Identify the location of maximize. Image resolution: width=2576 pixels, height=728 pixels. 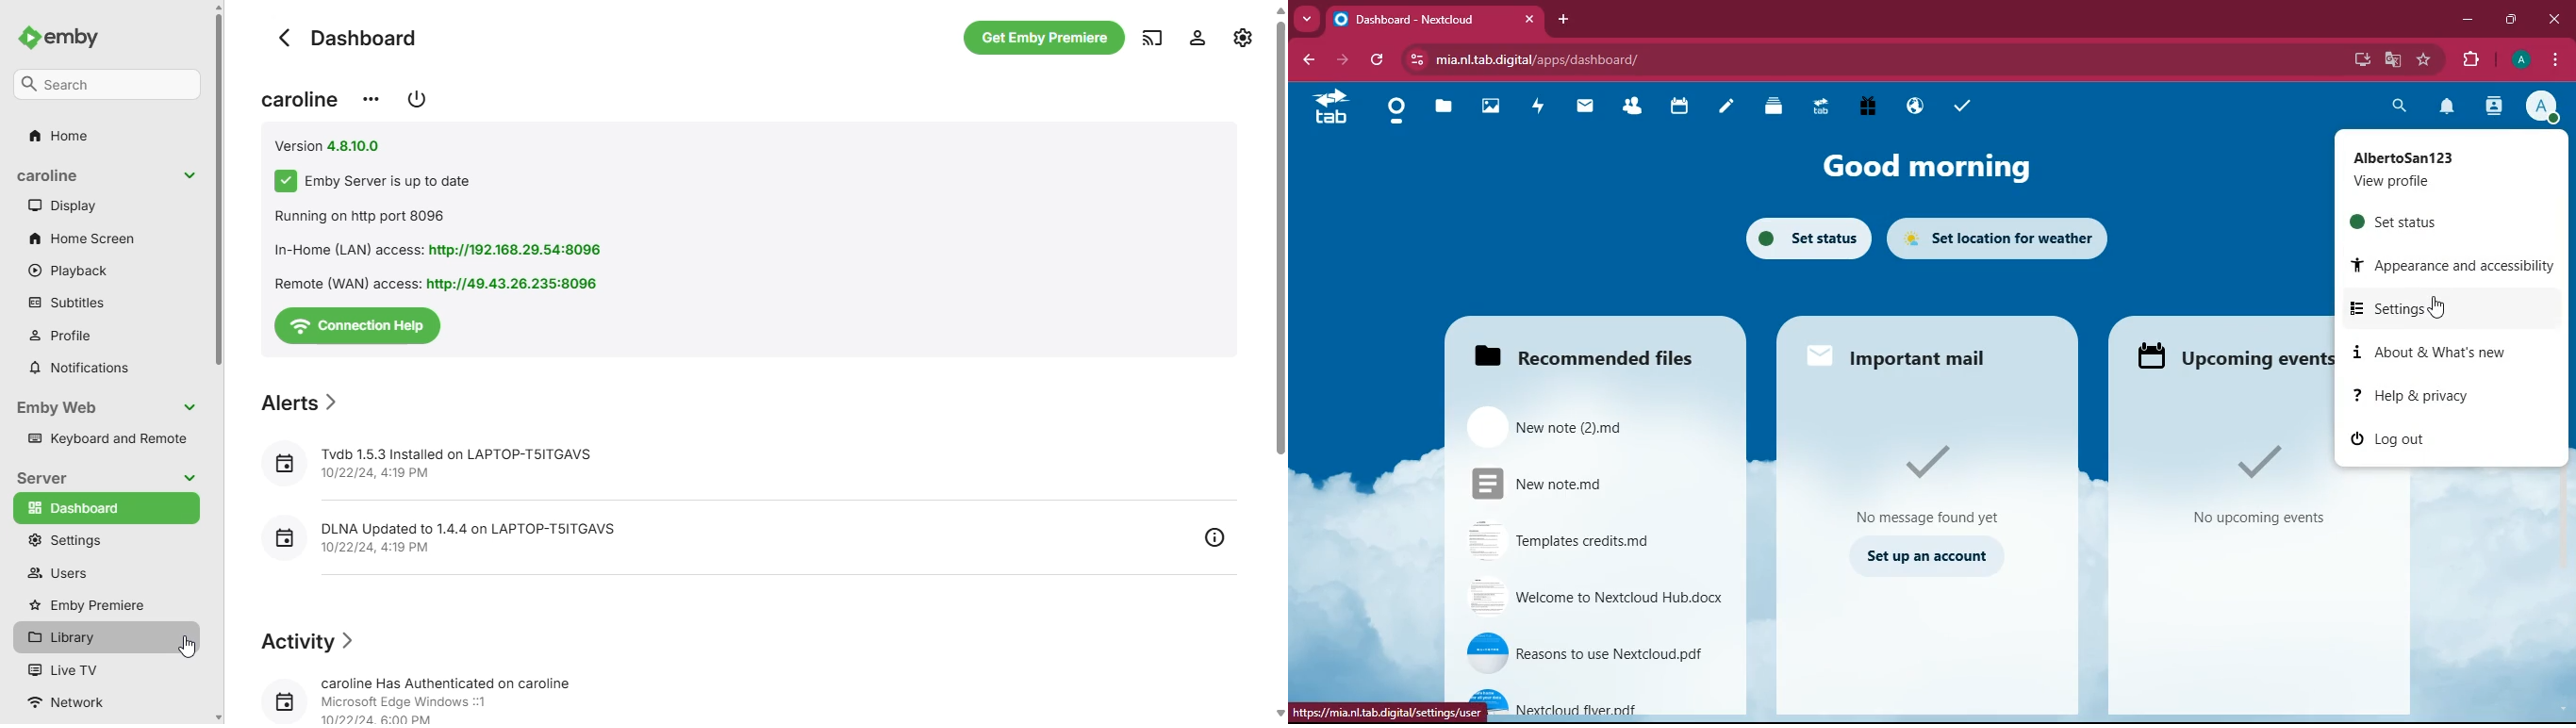
(2510, 20).